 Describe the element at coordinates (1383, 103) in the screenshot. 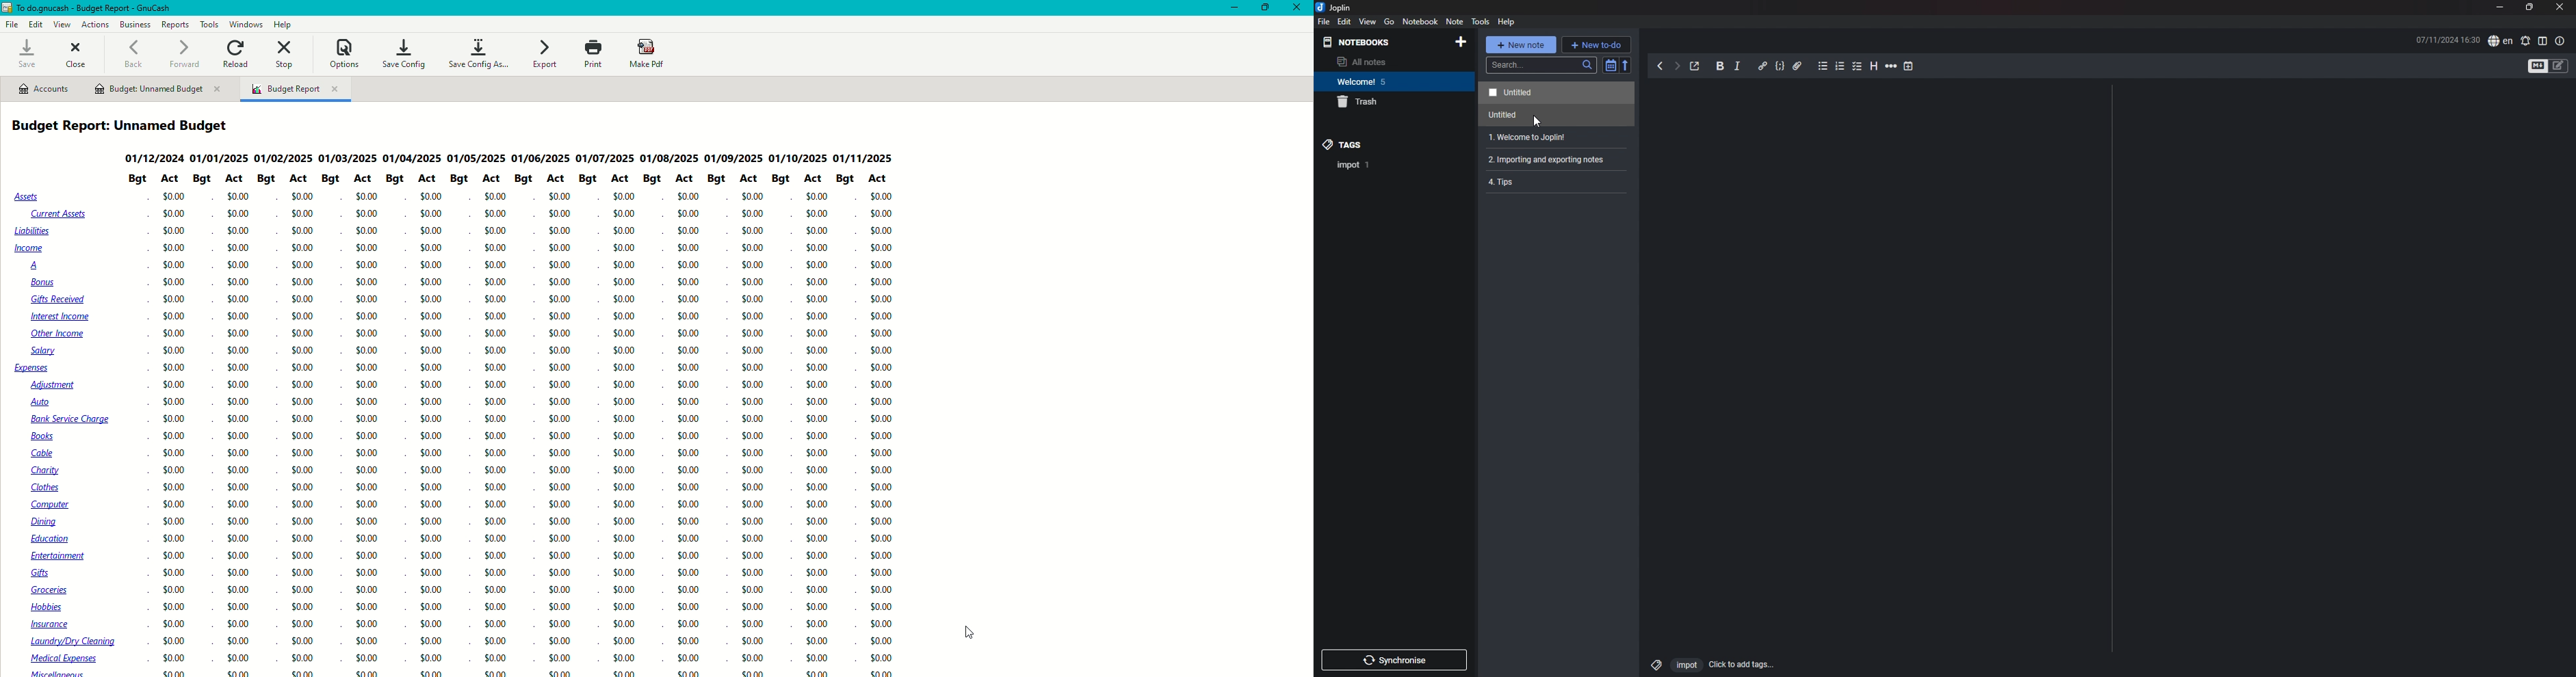

I see `trash` at that location.